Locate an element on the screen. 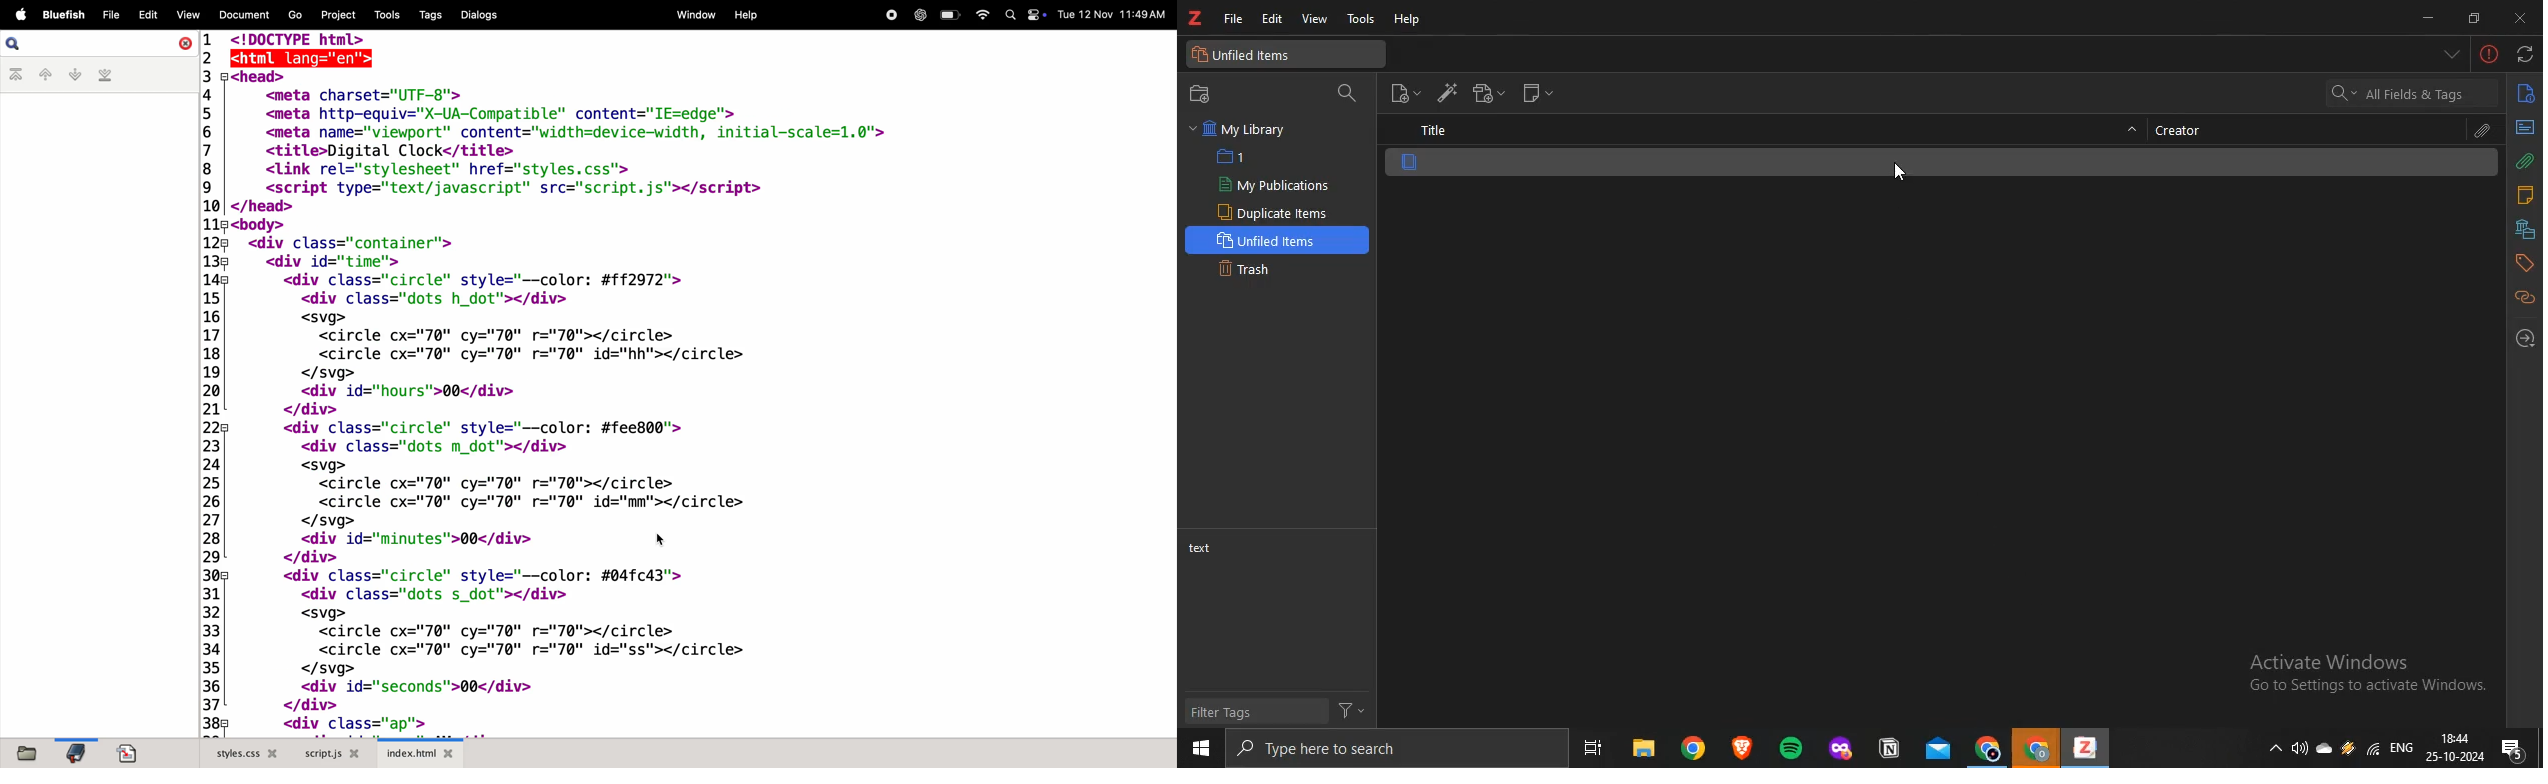  sync with zotero is located at coordinates (2525, 55).